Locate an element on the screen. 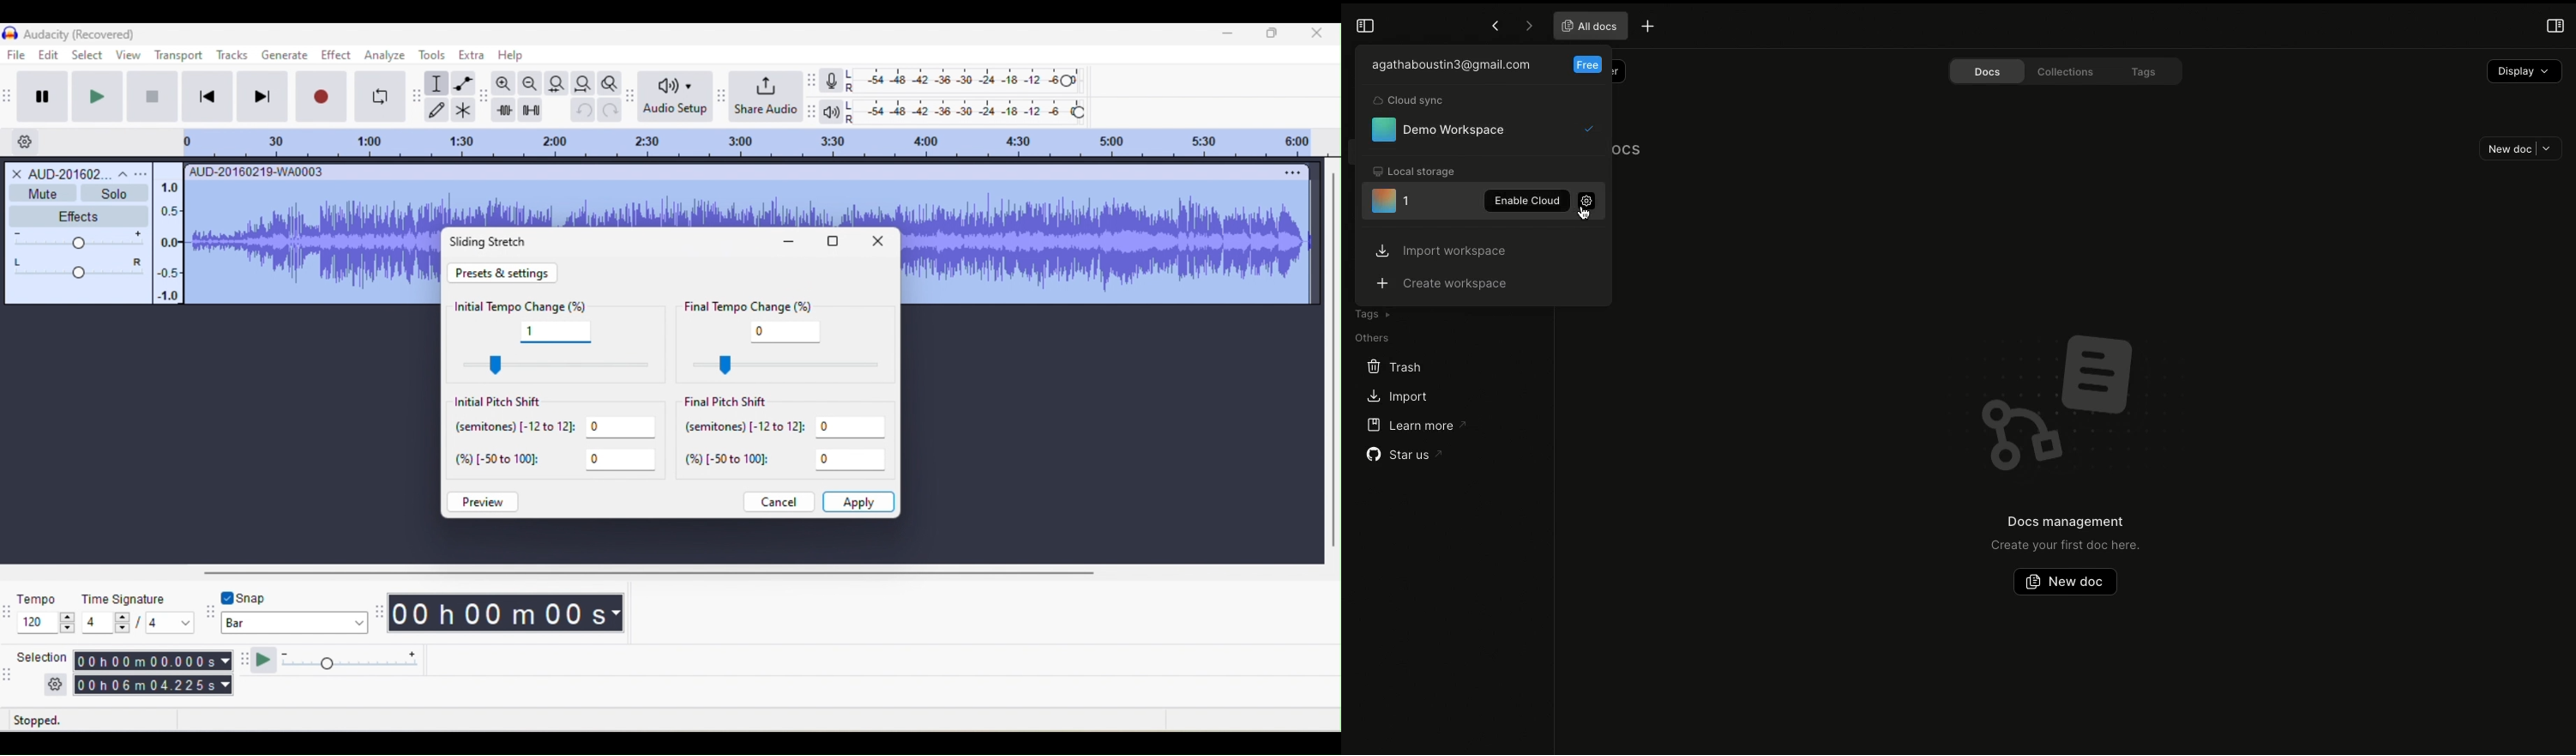 The height and width of the screenshot is (756, 2576). final pitch shift is located at coordinates (732, 402).